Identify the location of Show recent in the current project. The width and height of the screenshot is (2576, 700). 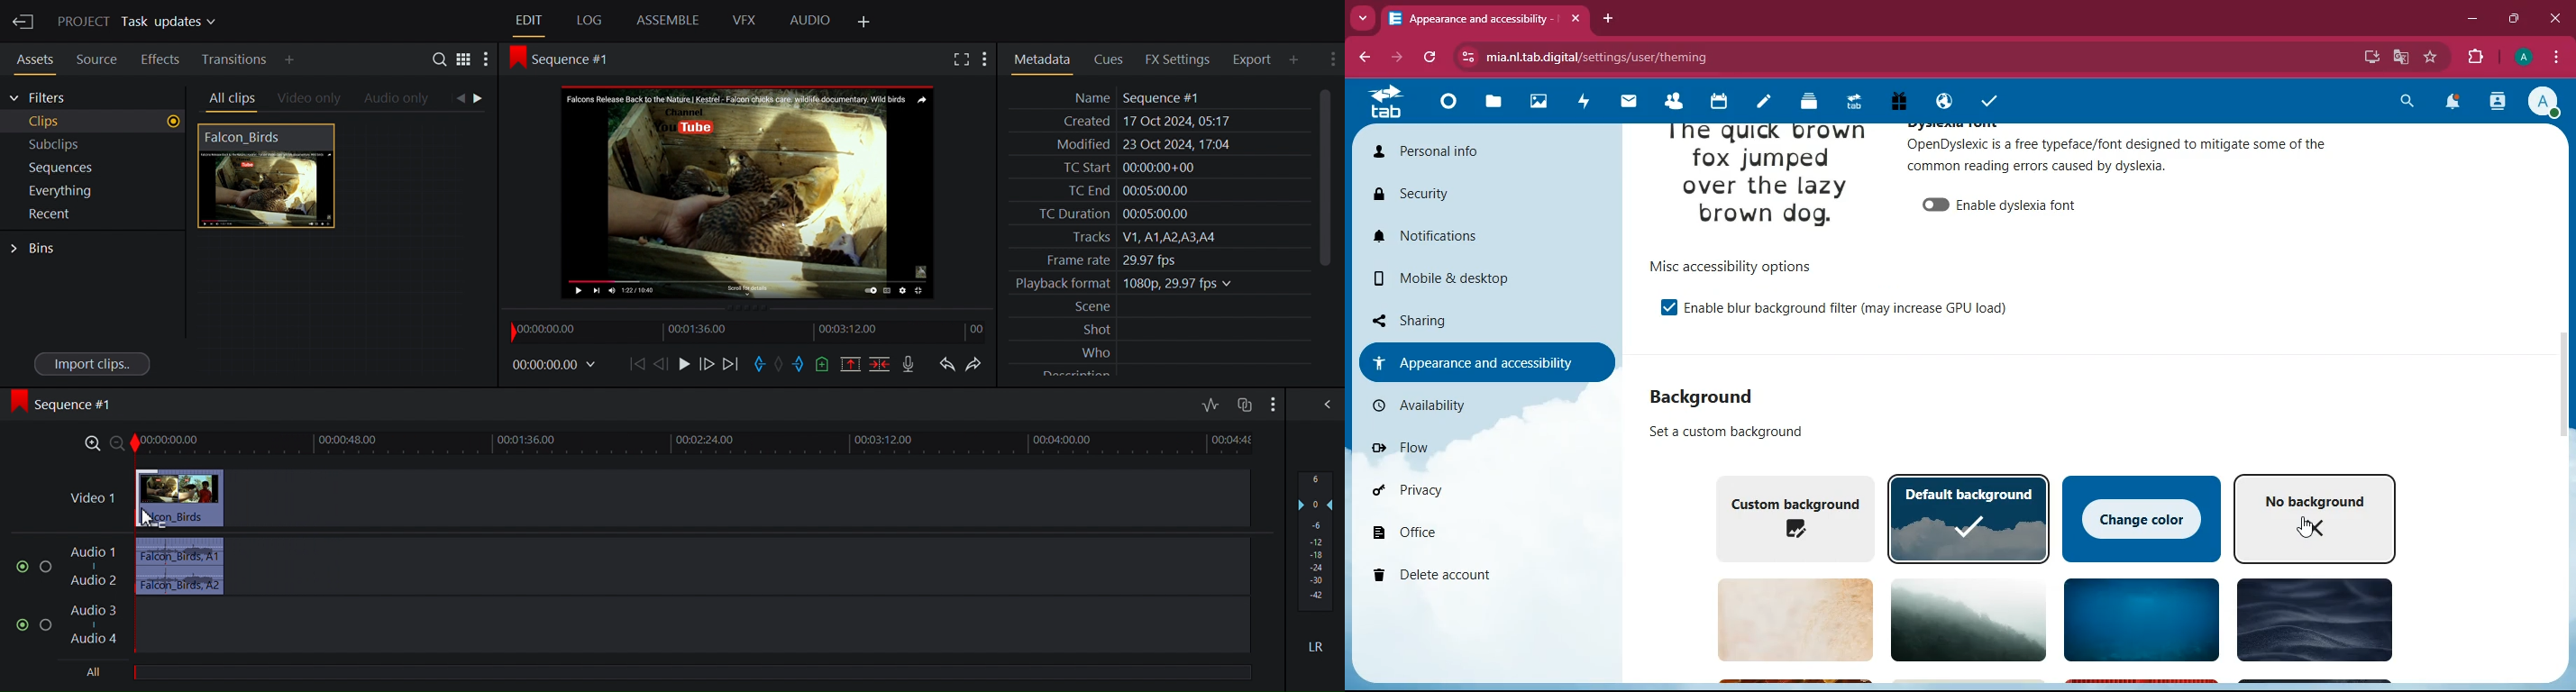
(91, 214).